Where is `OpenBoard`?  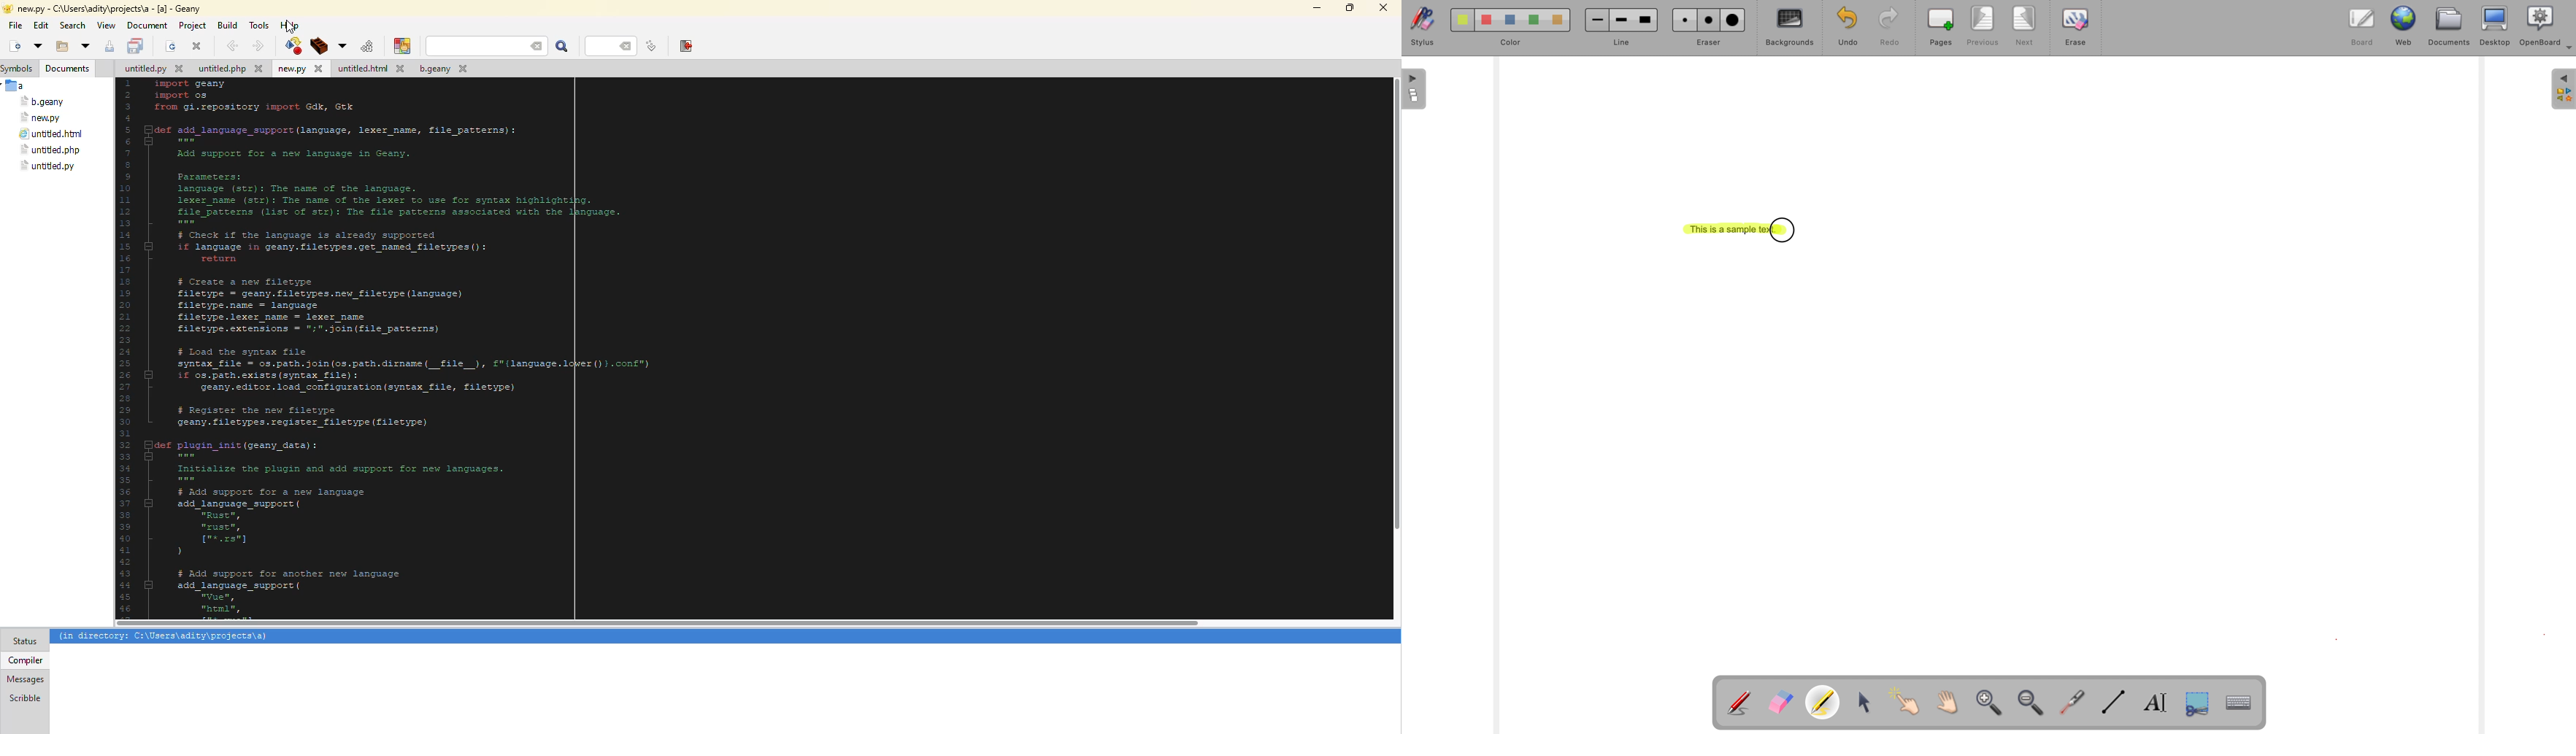 OpenBoard is located at coordinates (2547, 27).